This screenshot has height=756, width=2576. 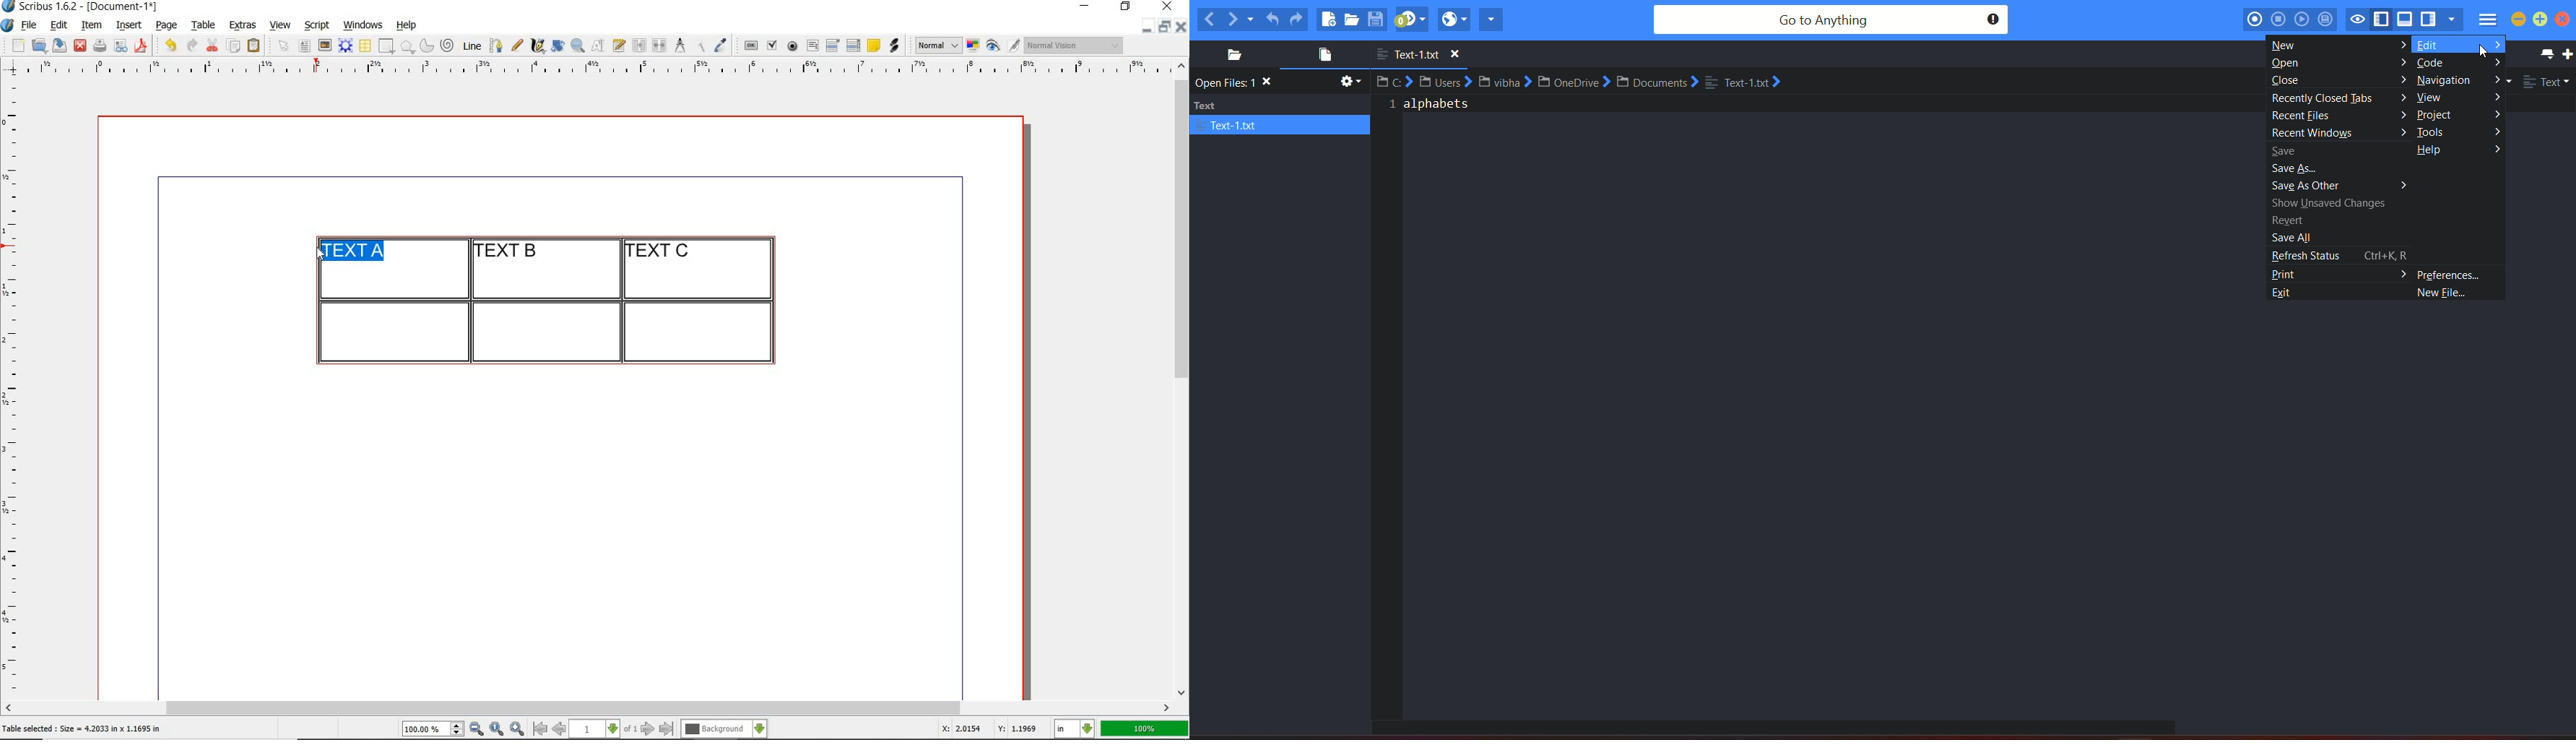 What do you see at coordinates (834, 45) in the screenshot?
I see `pdf combo box` at bounding box center [834, 45].